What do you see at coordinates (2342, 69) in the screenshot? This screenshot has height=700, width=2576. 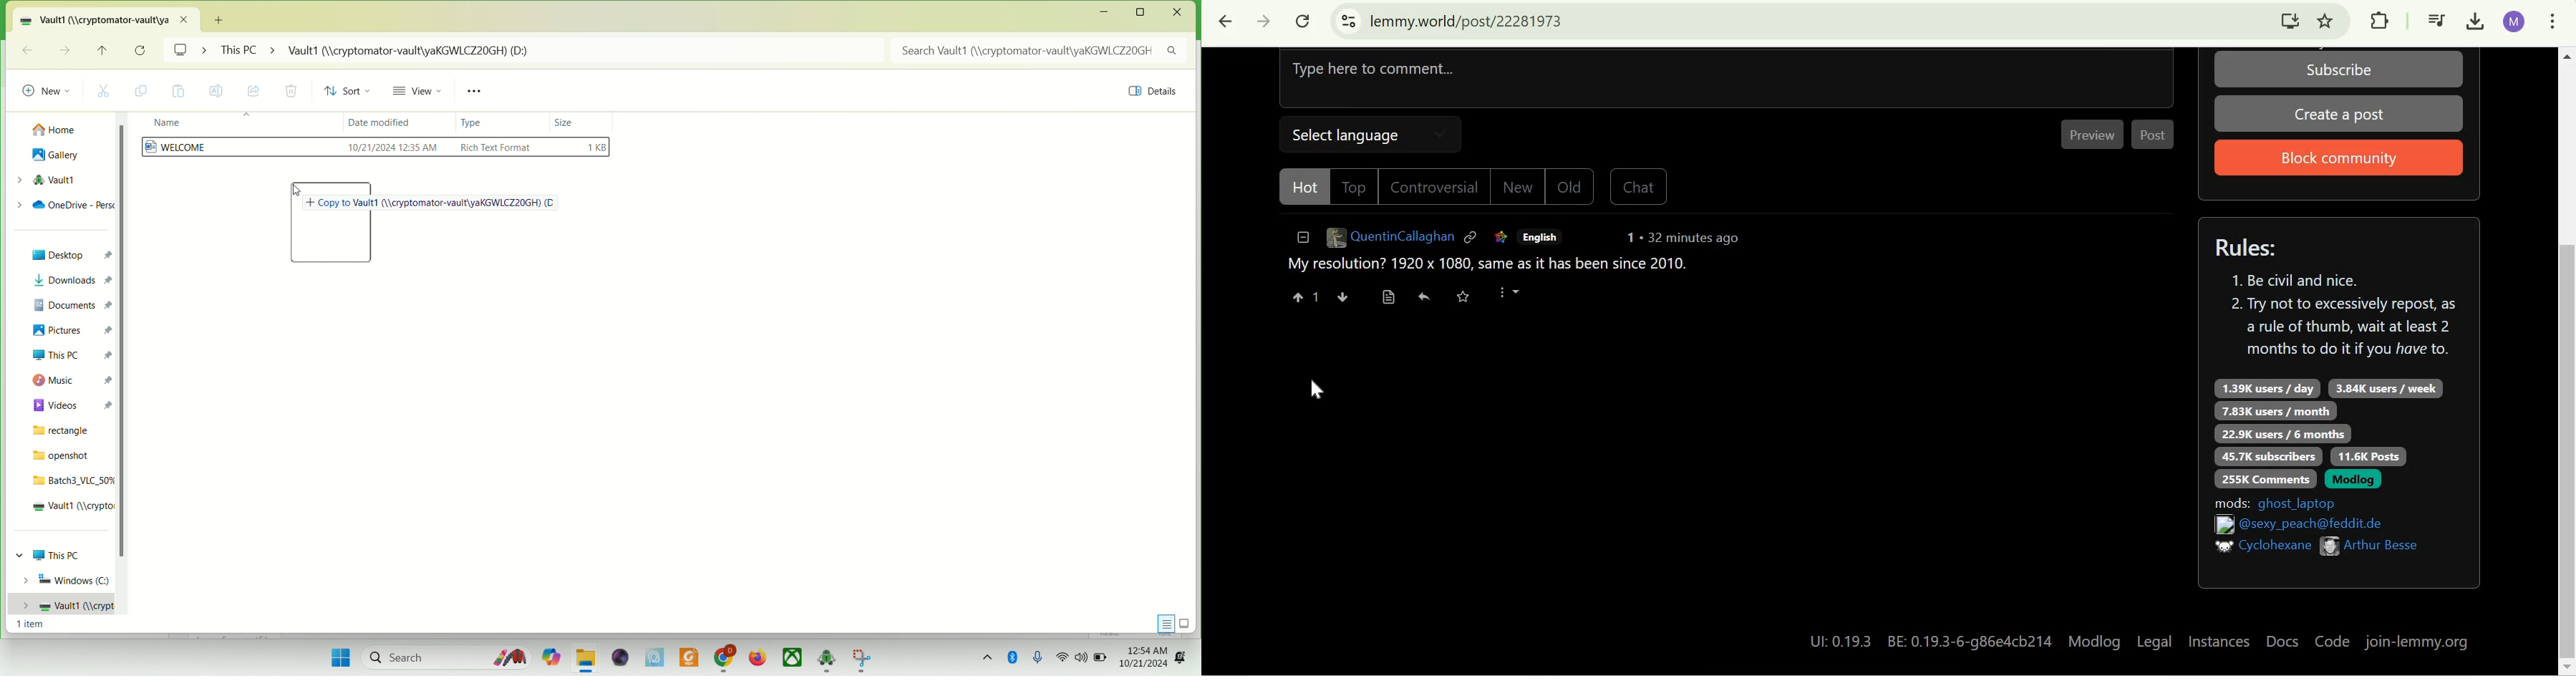 I see `Subscribe` at bounding box center [2342, 69].